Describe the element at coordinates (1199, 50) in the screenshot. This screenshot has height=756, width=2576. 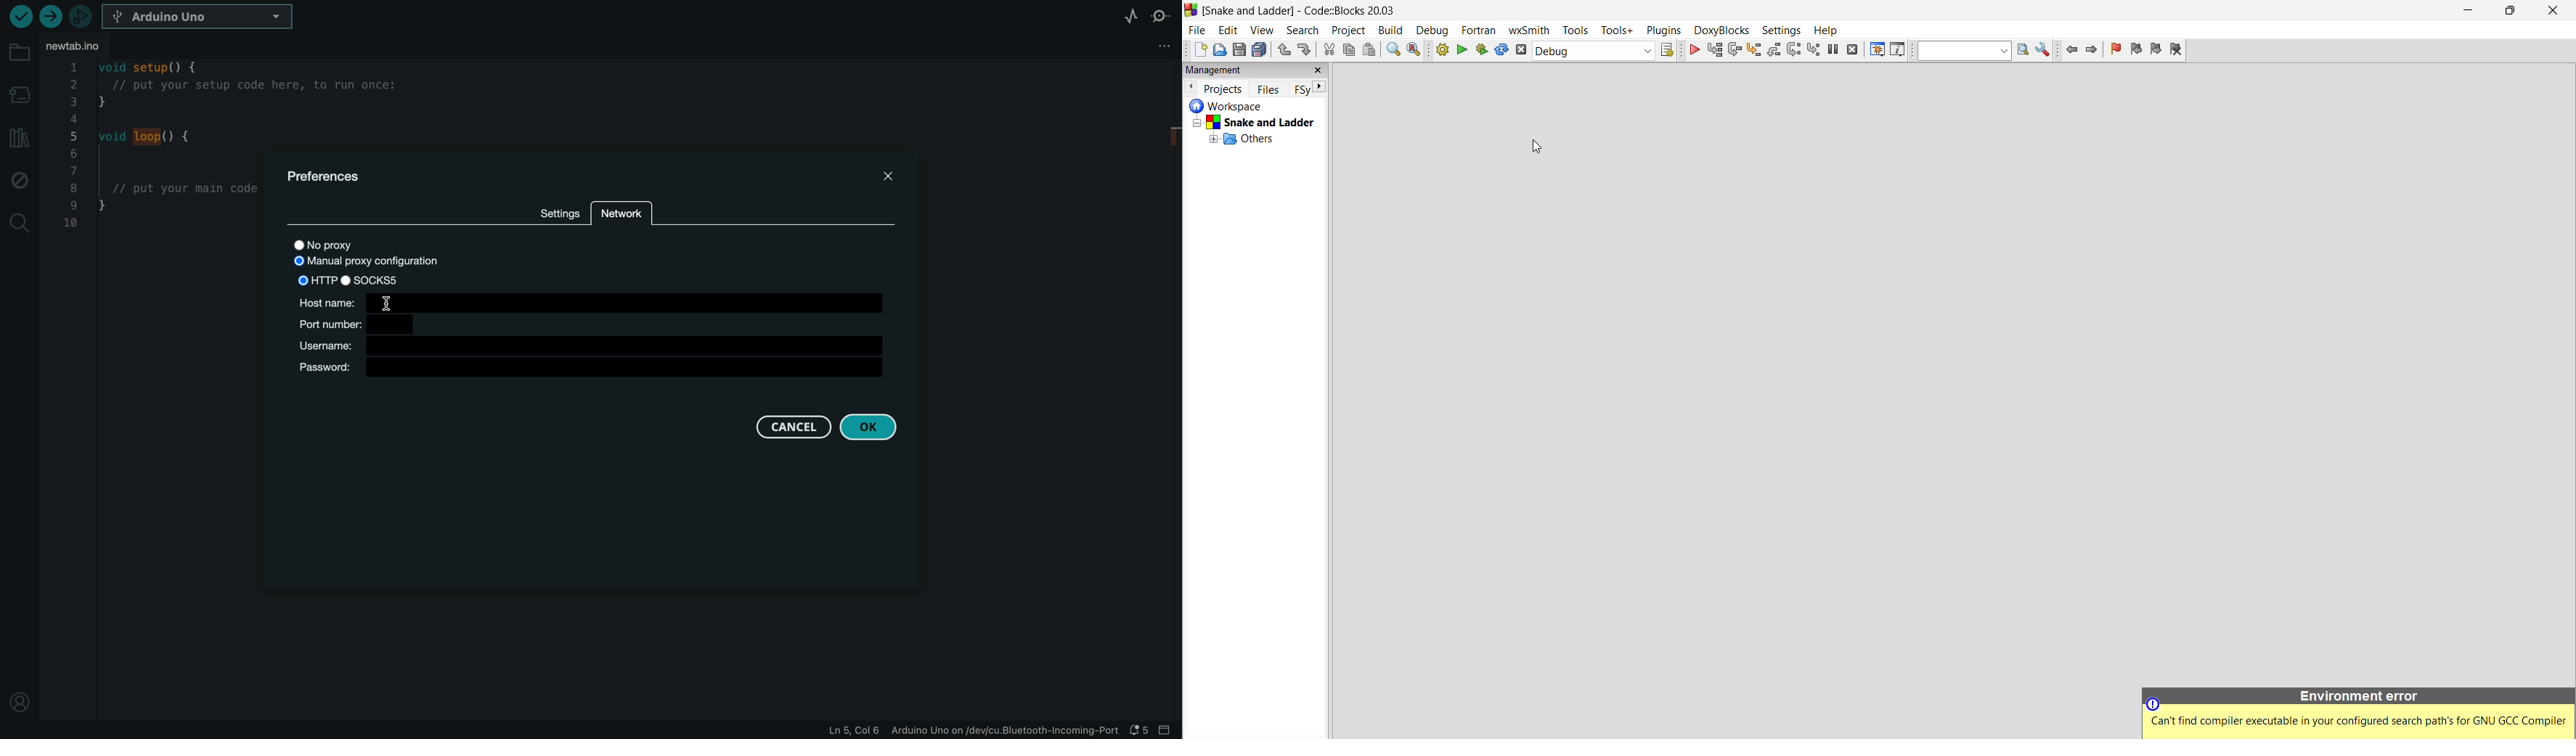
I see `add new` at that location.